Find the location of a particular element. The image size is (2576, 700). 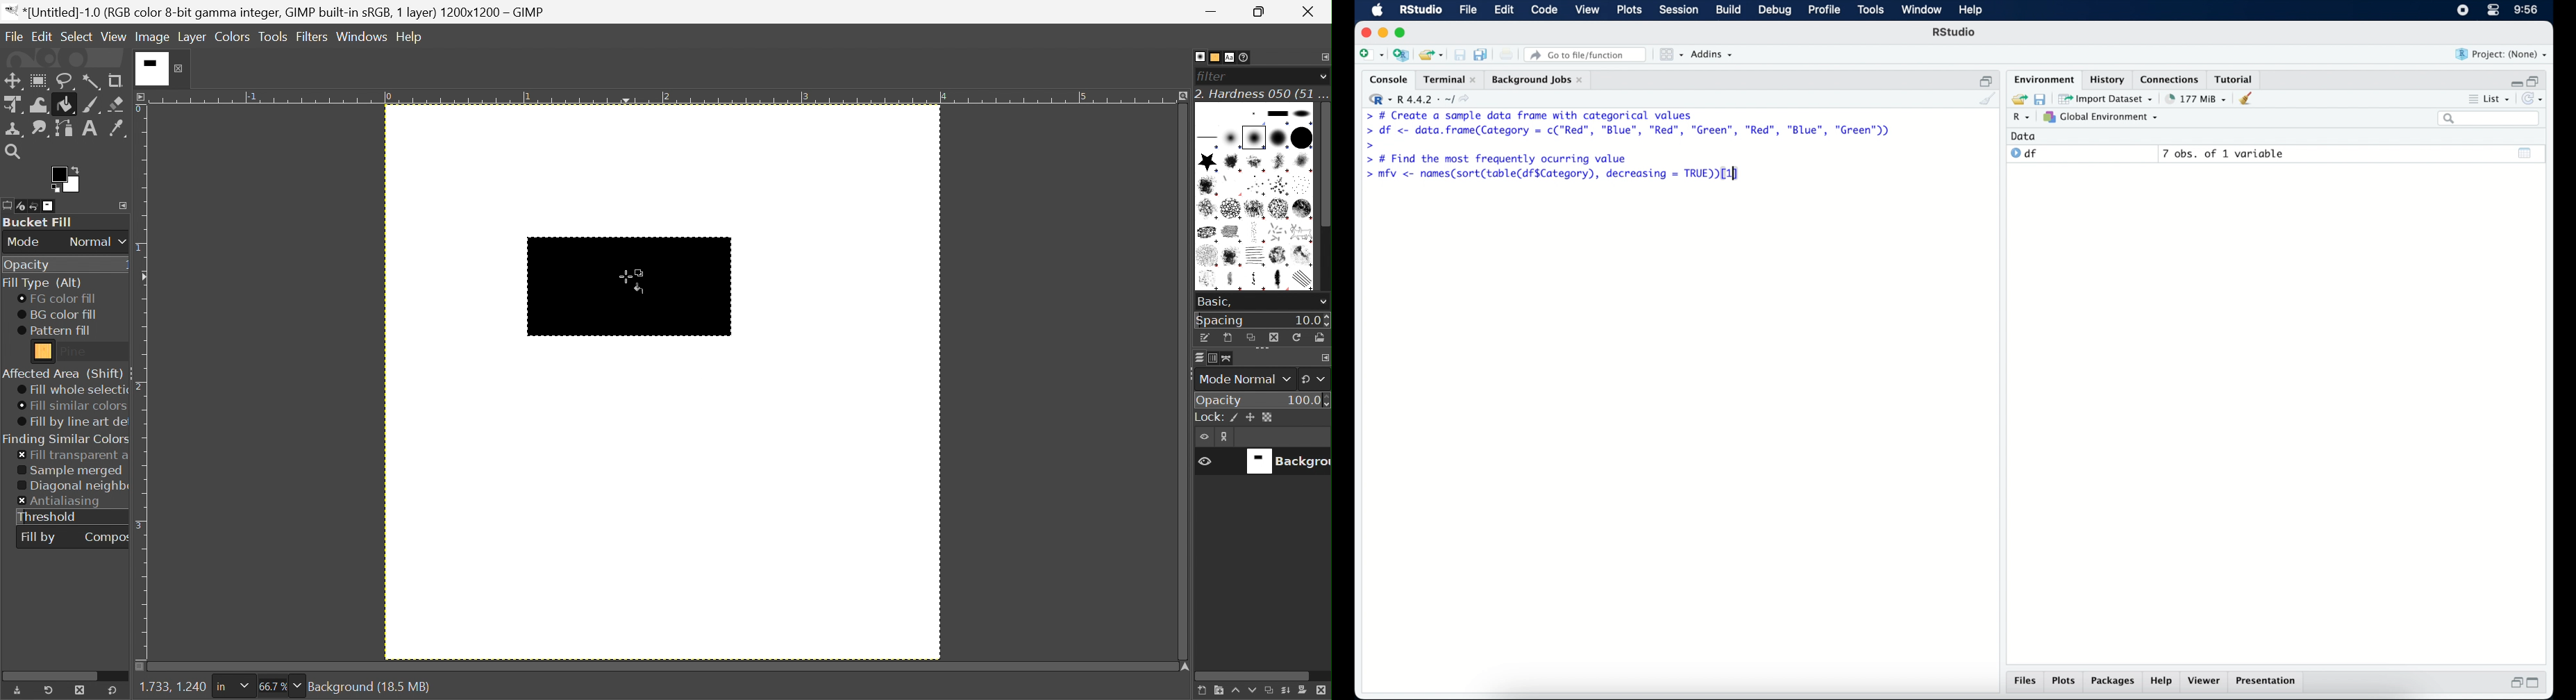

clear console is located at coordinates (1988, 99).